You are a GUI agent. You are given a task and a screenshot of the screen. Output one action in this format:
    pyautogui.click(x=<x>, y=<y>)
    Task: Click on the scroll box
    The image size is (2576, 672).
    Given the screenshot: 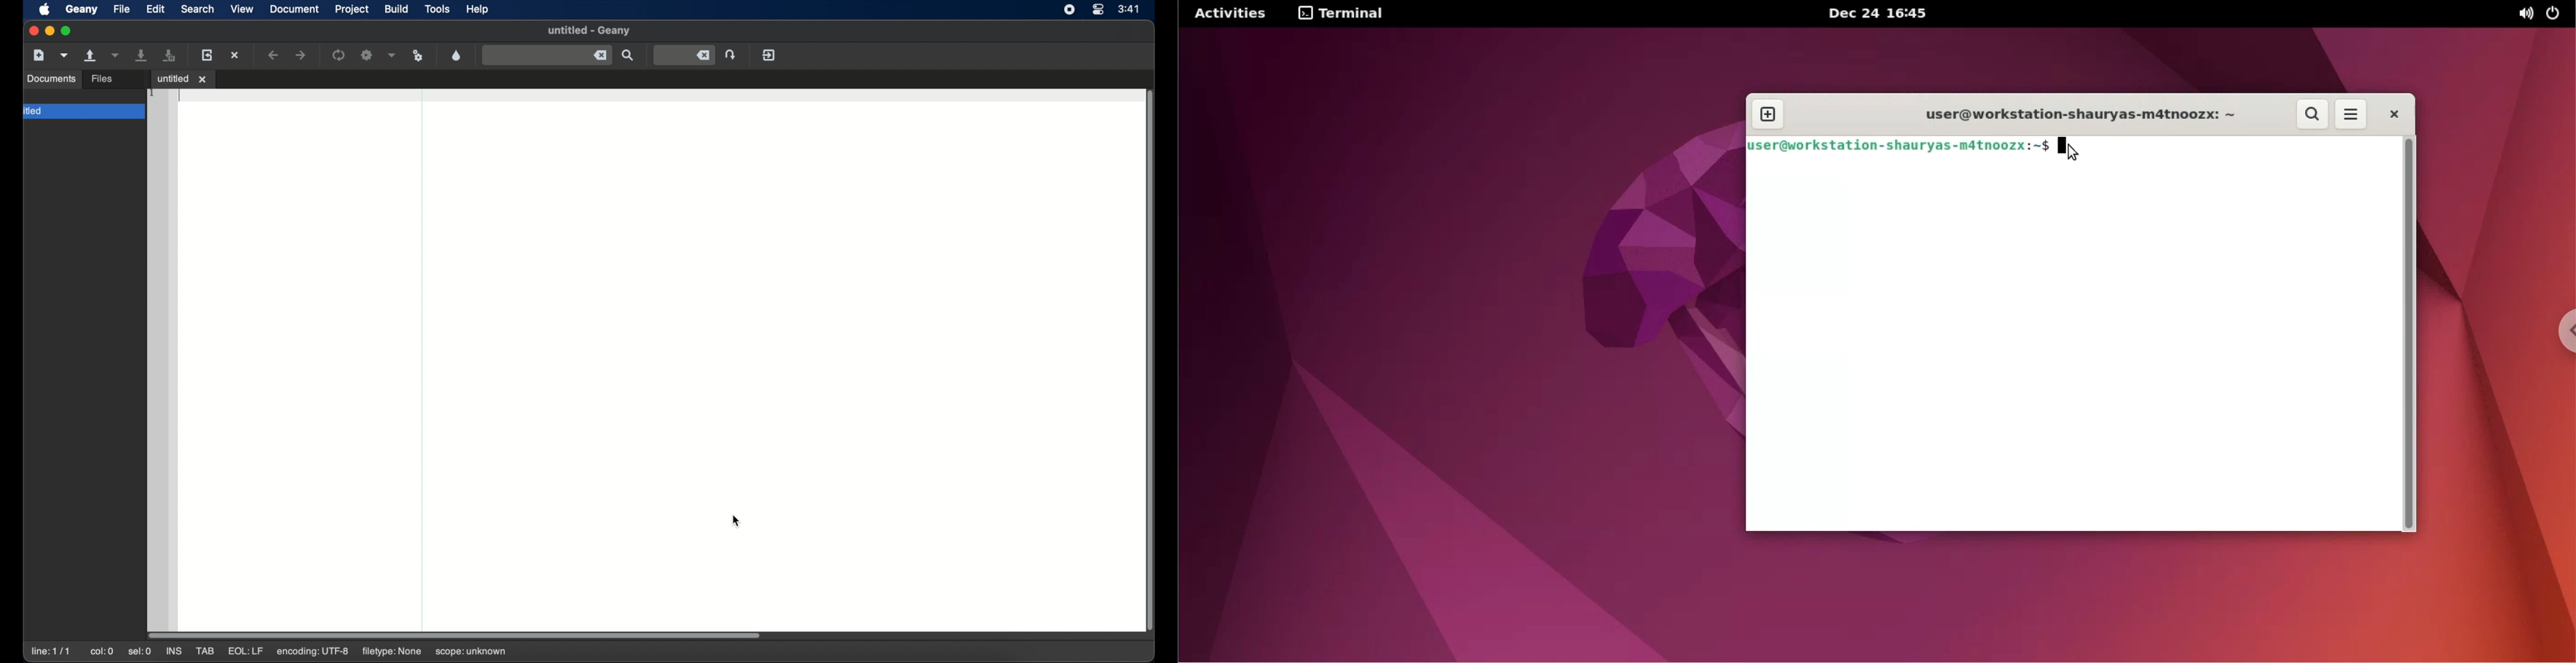 What is the action you would take?
    pyautogui.click(x=457, y=634)
    